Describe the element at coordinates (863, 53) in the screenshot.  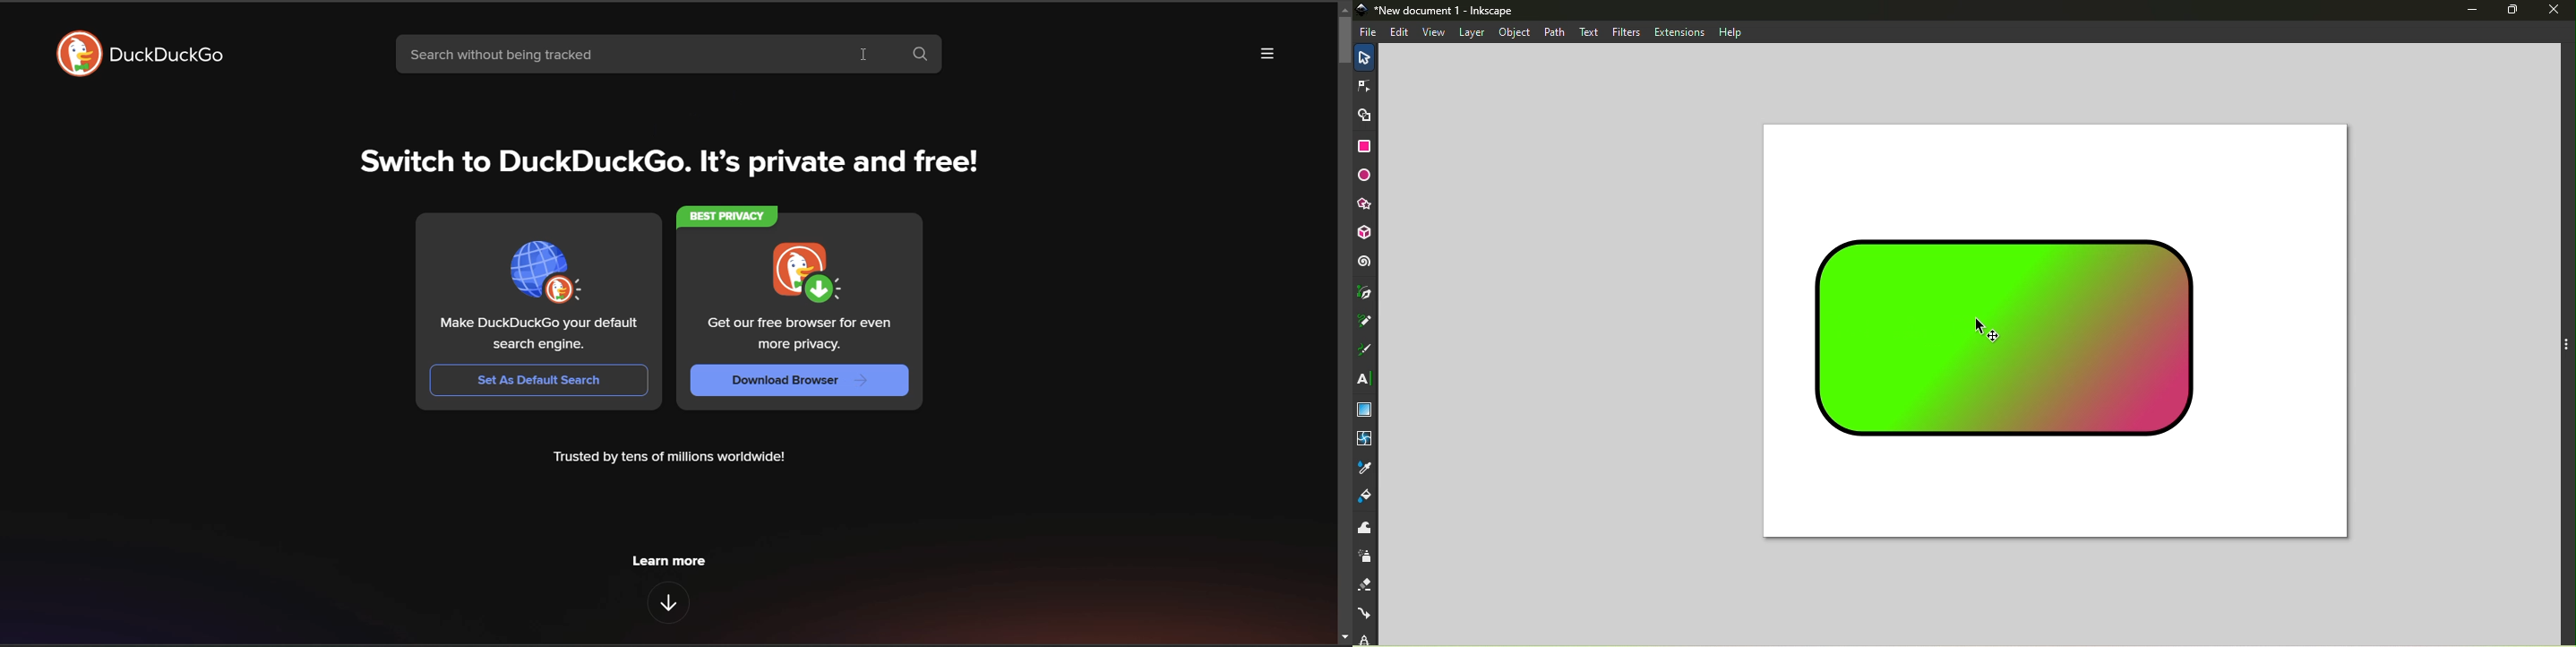
I see `cursor` at that location.